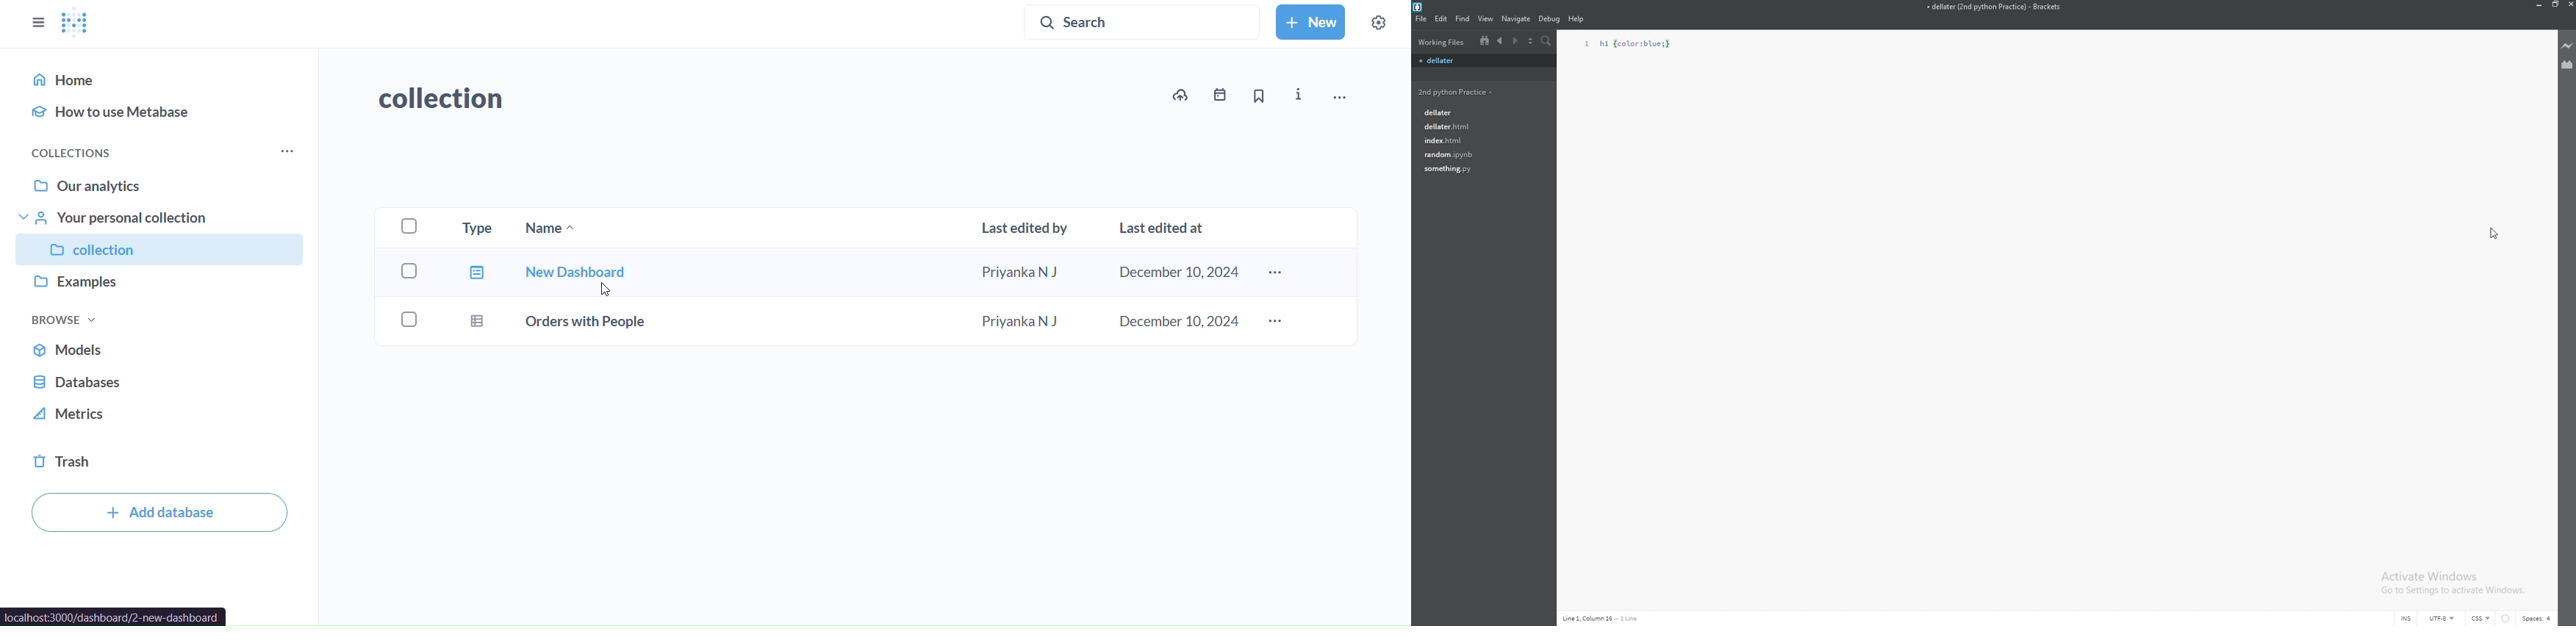 The height and width of the screenshot is (644, 2576). Describe the element at coordinates (1631, 43) in the screenshot. I see `code` at that location.